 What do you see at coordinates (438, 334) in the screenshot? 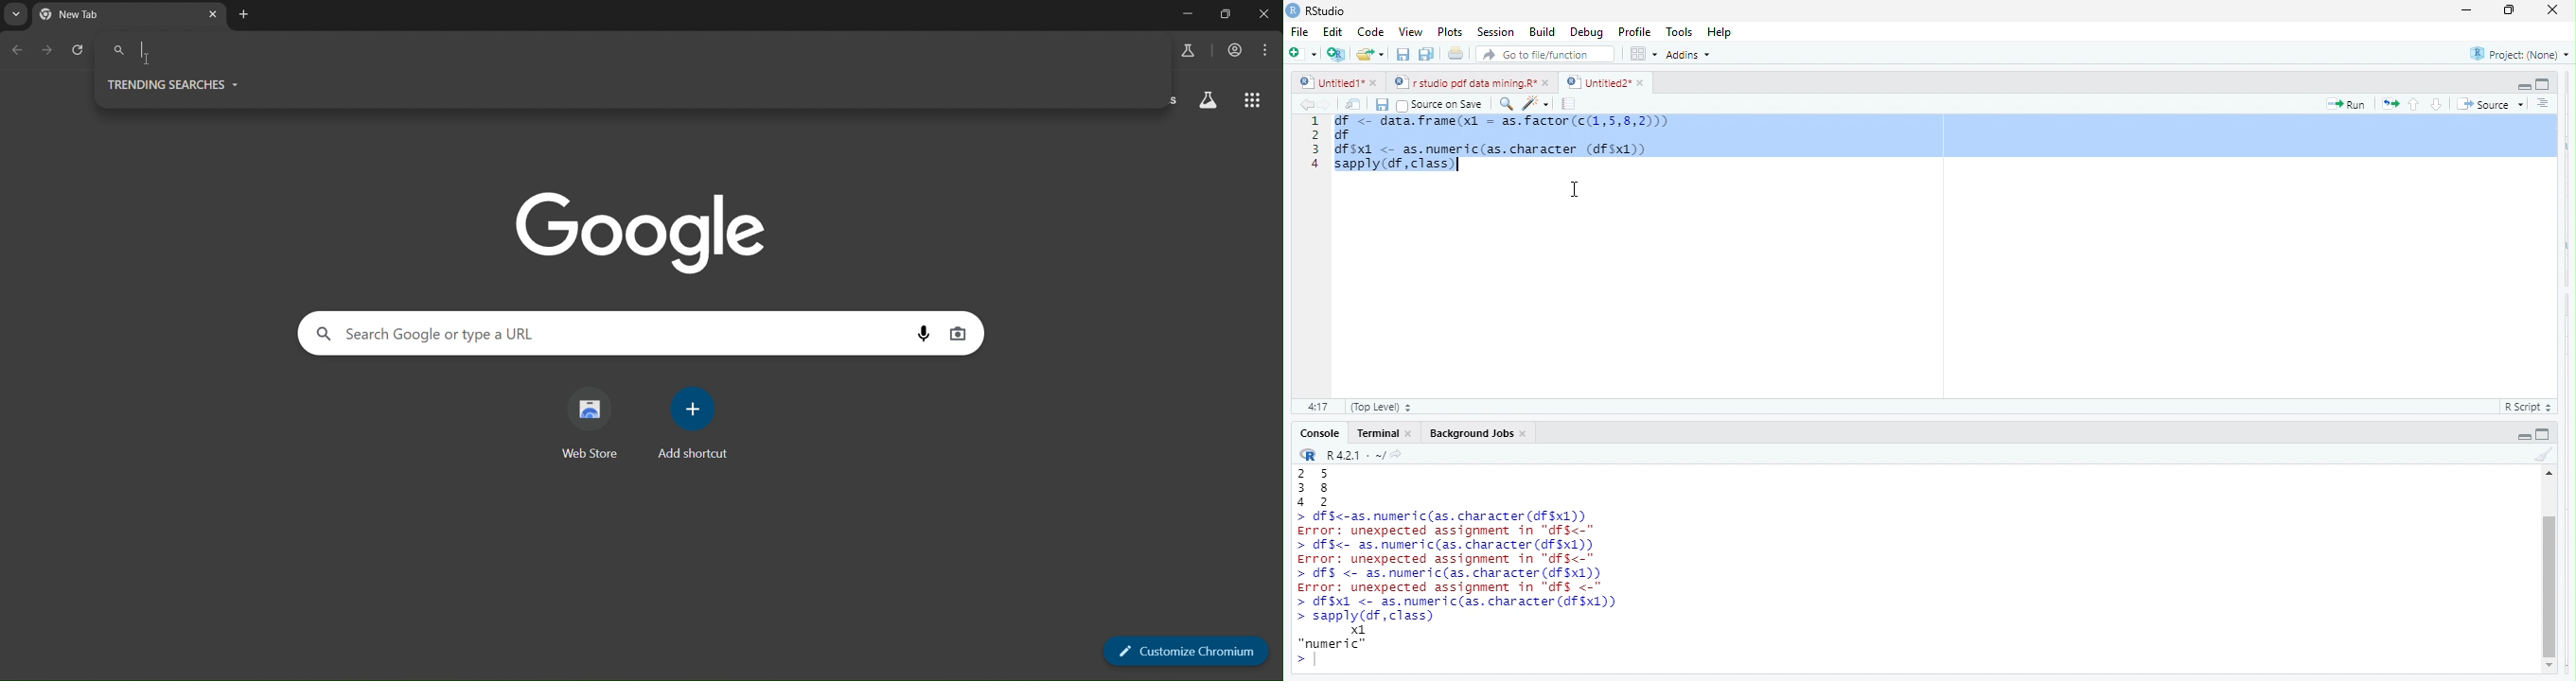
I see `search google or type a URL` at bounding box center [438, 334].